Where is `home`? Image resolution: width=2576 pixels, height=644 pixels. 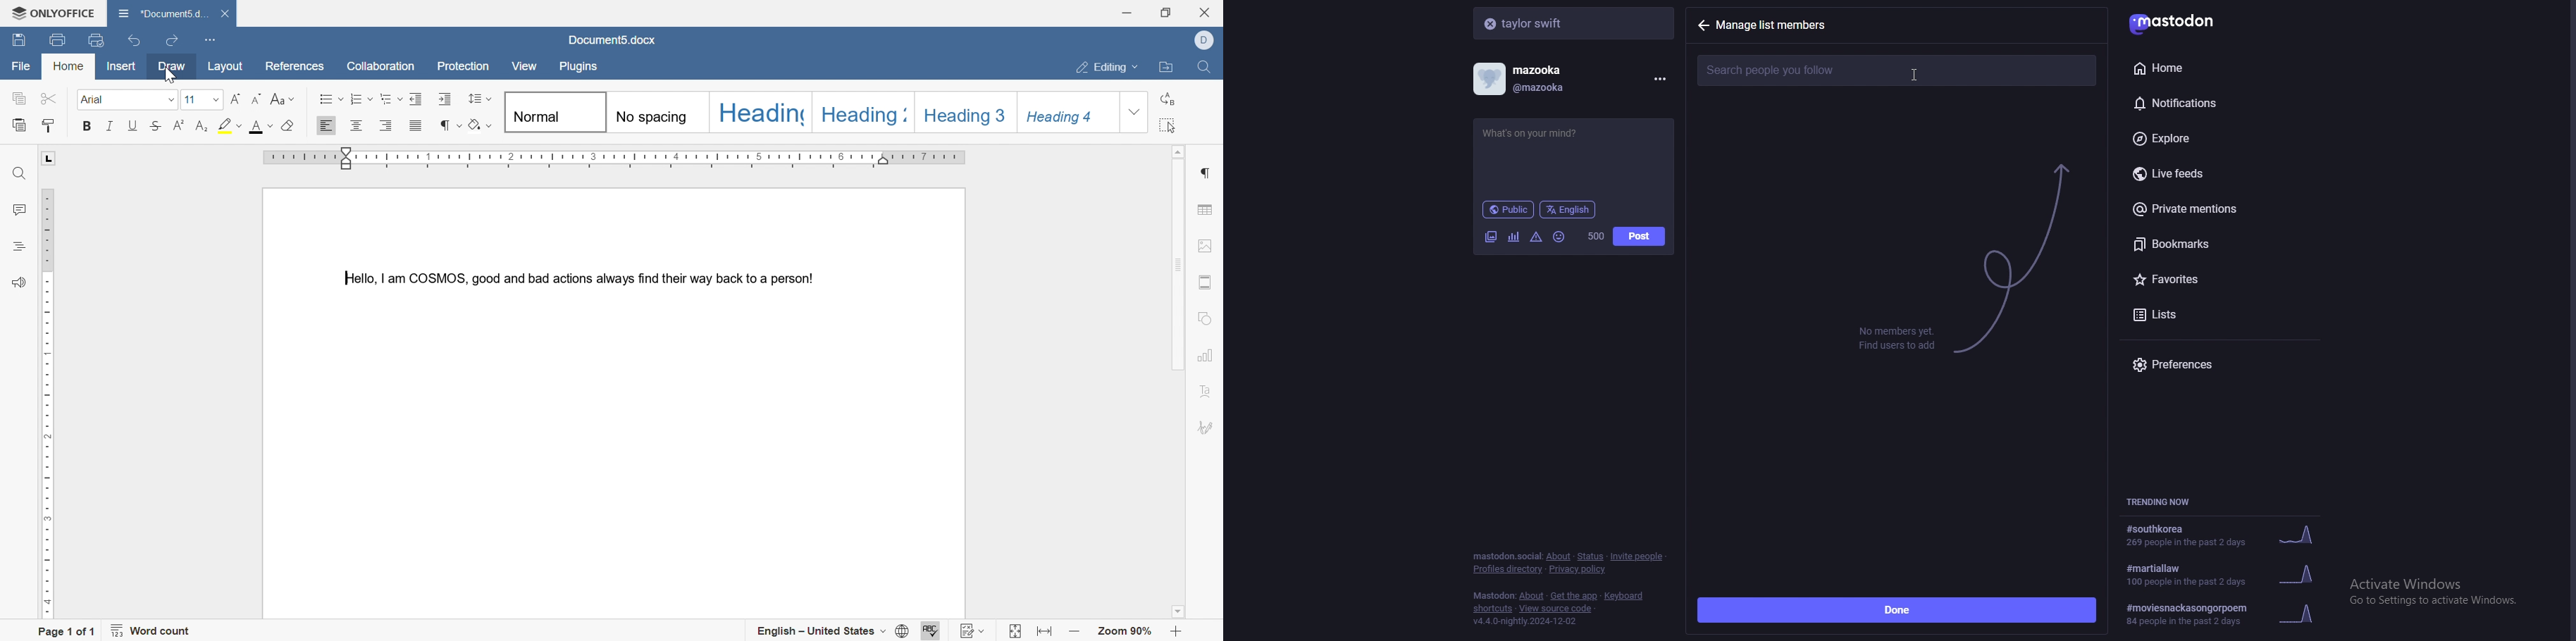
home is located at coordinates (69, 66).